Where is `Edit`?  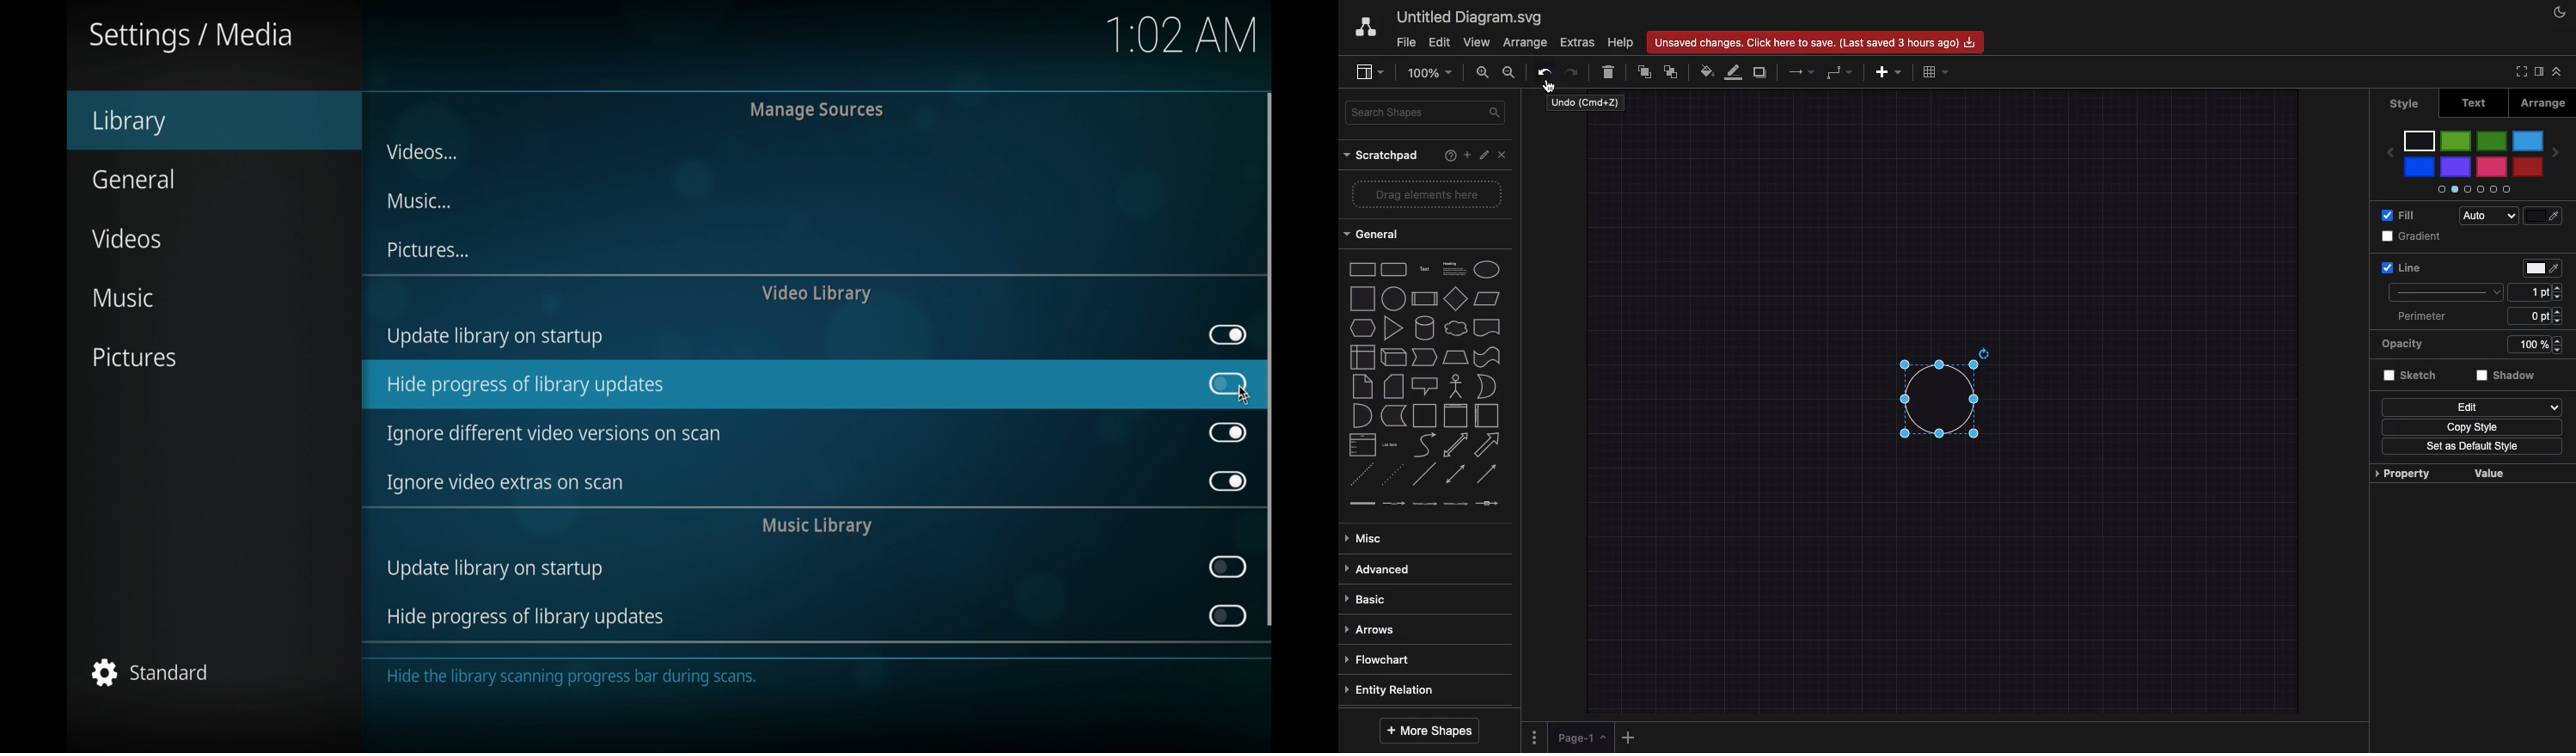
Edit is located at coordinates (1441, 43).